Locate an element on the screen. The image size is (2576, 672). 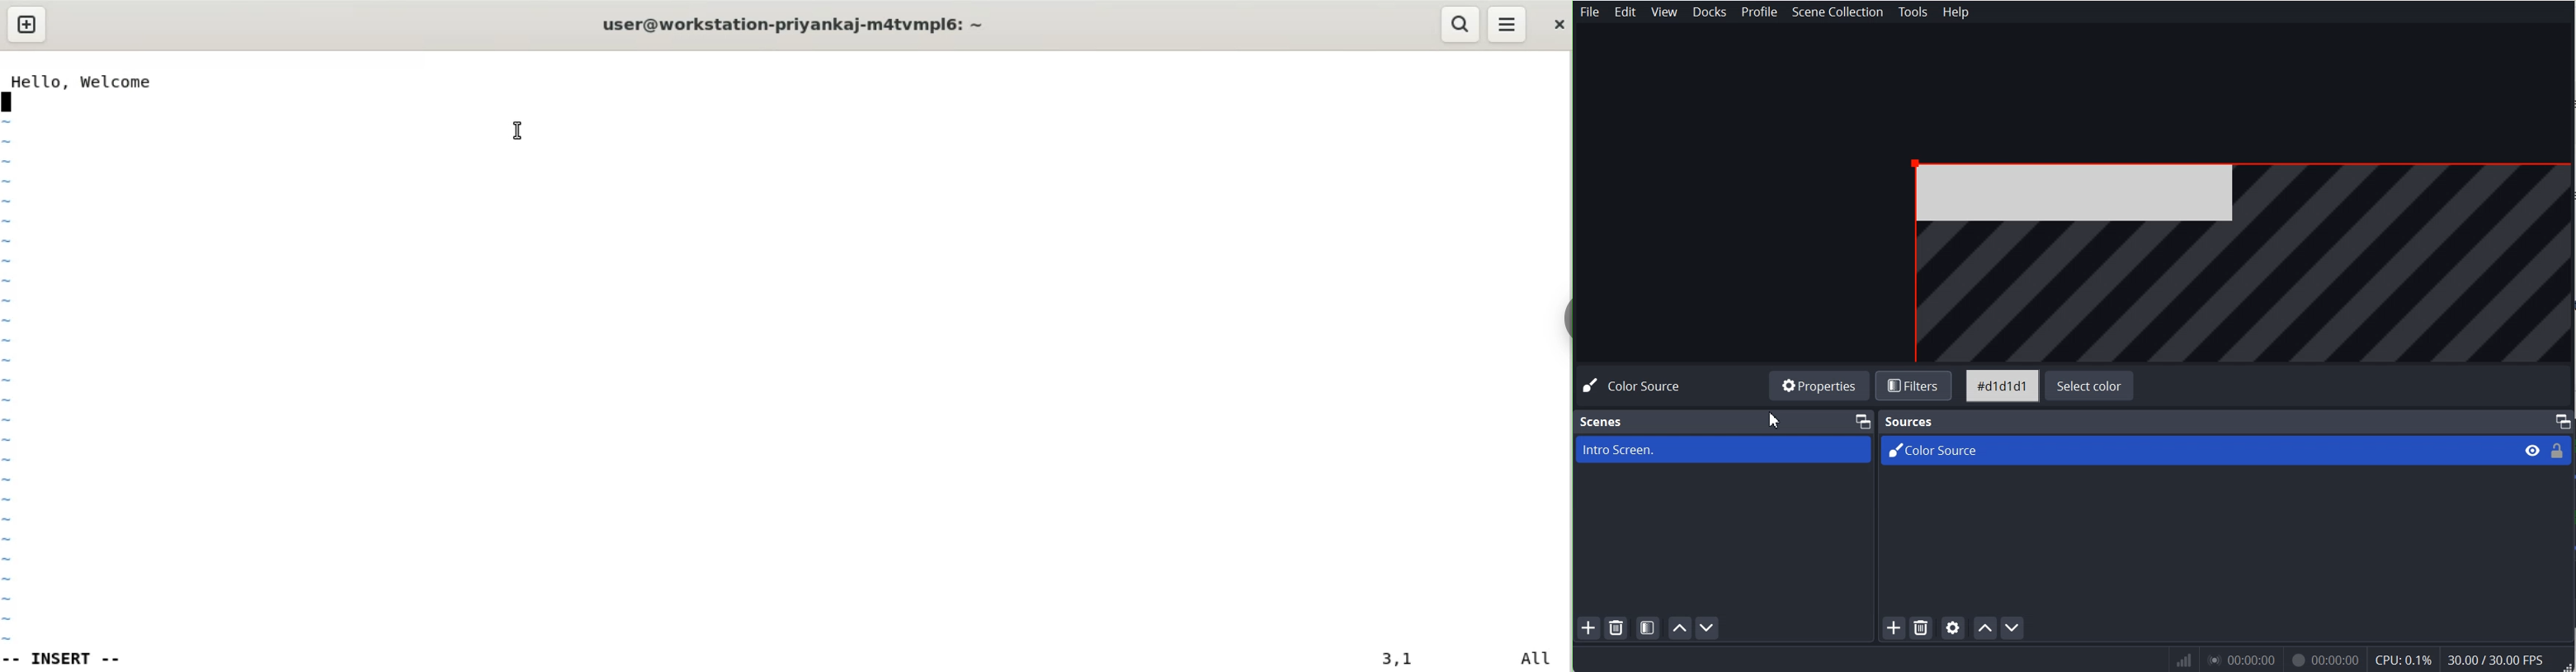
Scene is located at coordinates (1602, 422).